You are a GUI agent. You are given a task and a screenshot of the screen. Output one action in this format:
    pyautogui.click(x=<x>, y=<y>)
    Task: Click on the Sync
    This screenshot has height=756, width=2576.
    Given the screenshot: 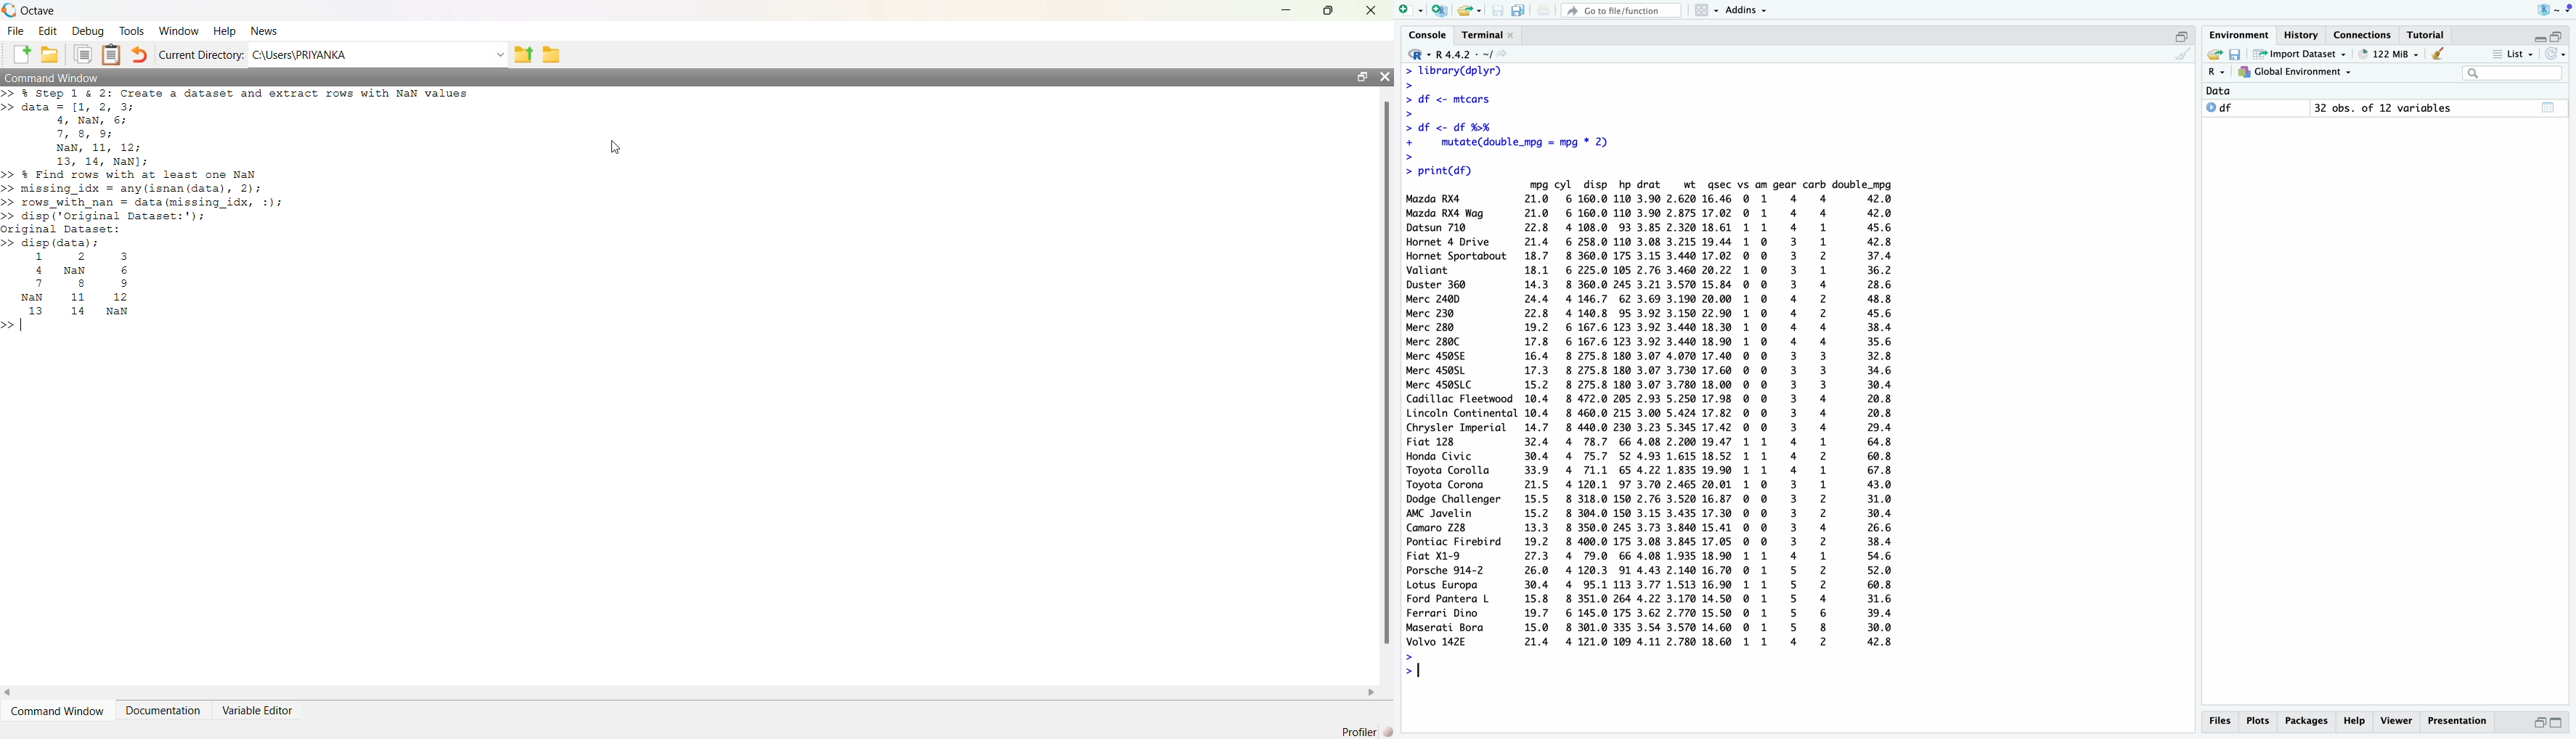 What is the action you would take?
    pyautogui.click(x=2556, y=54)
    